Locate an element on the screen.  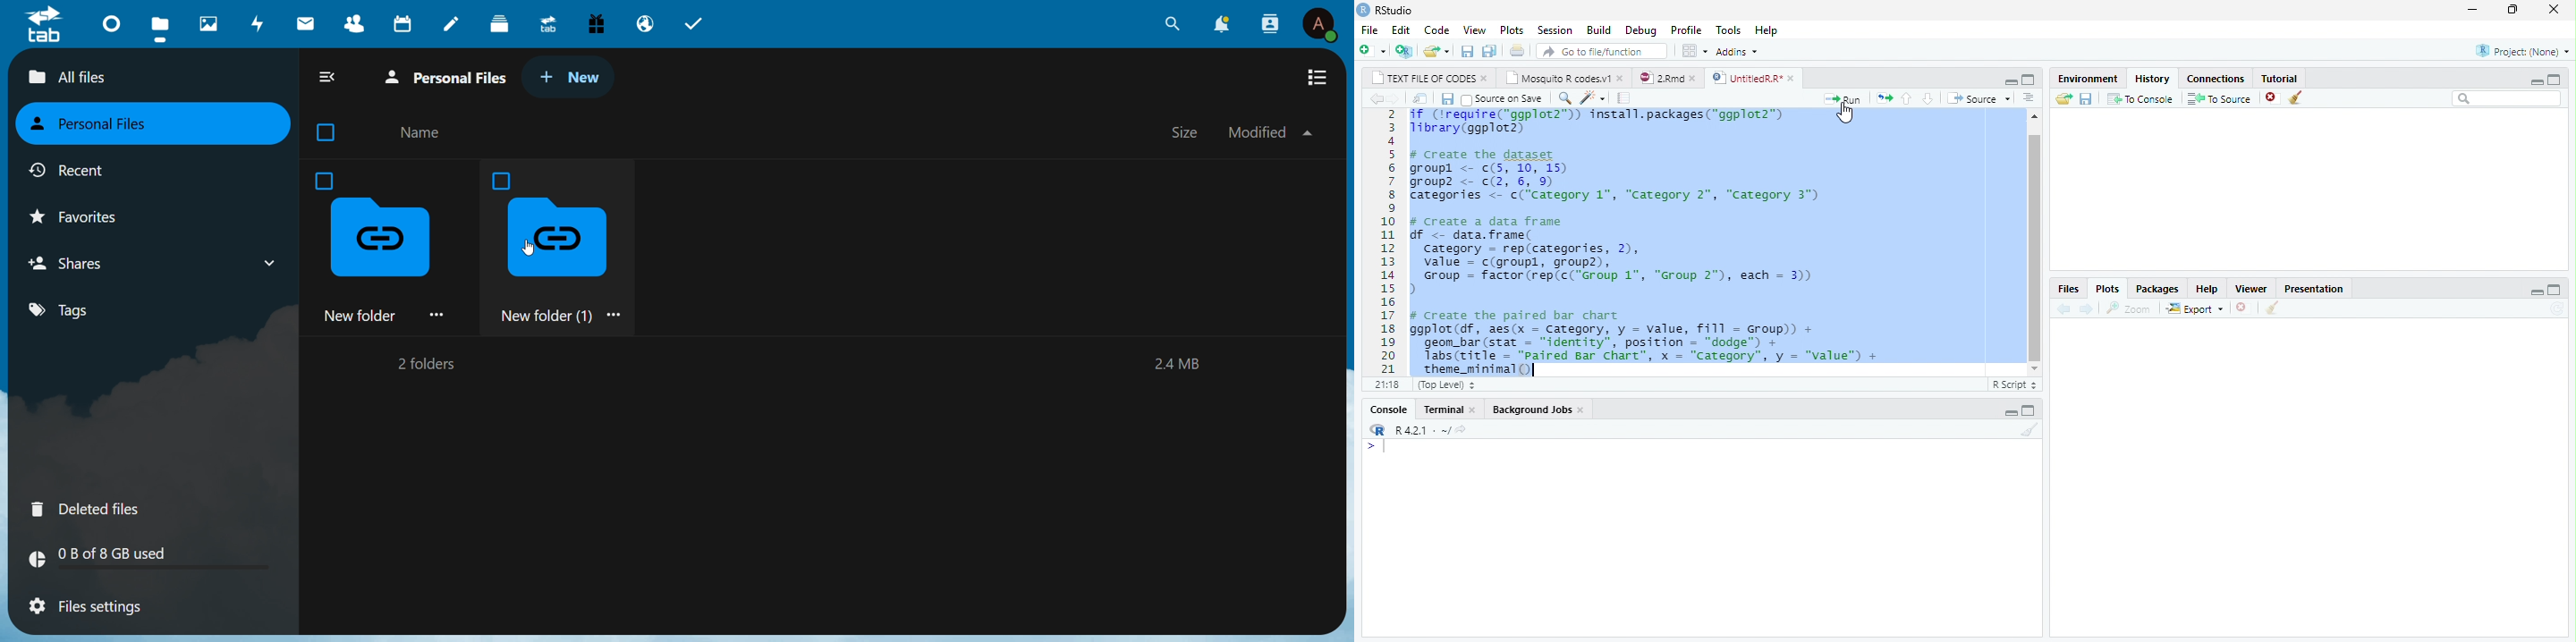
save all document is located at coordinates (1491, 50).